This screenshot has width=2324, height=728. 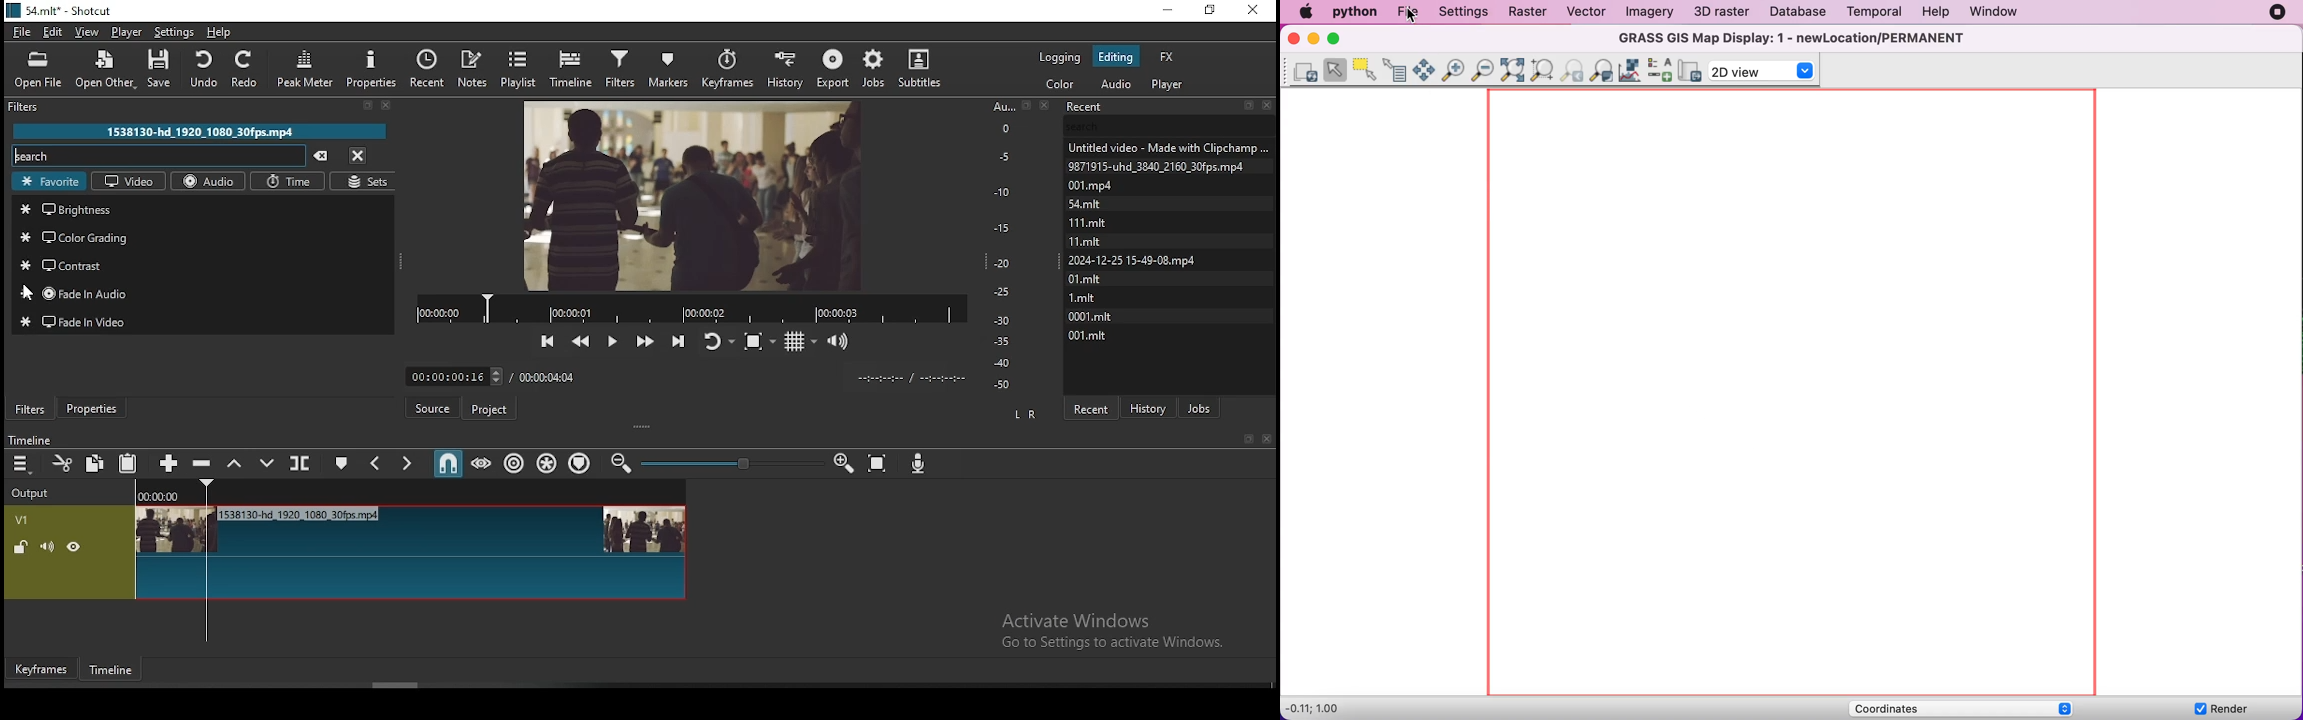 I want to click on toggle player looping, so click(x=717, y=339).